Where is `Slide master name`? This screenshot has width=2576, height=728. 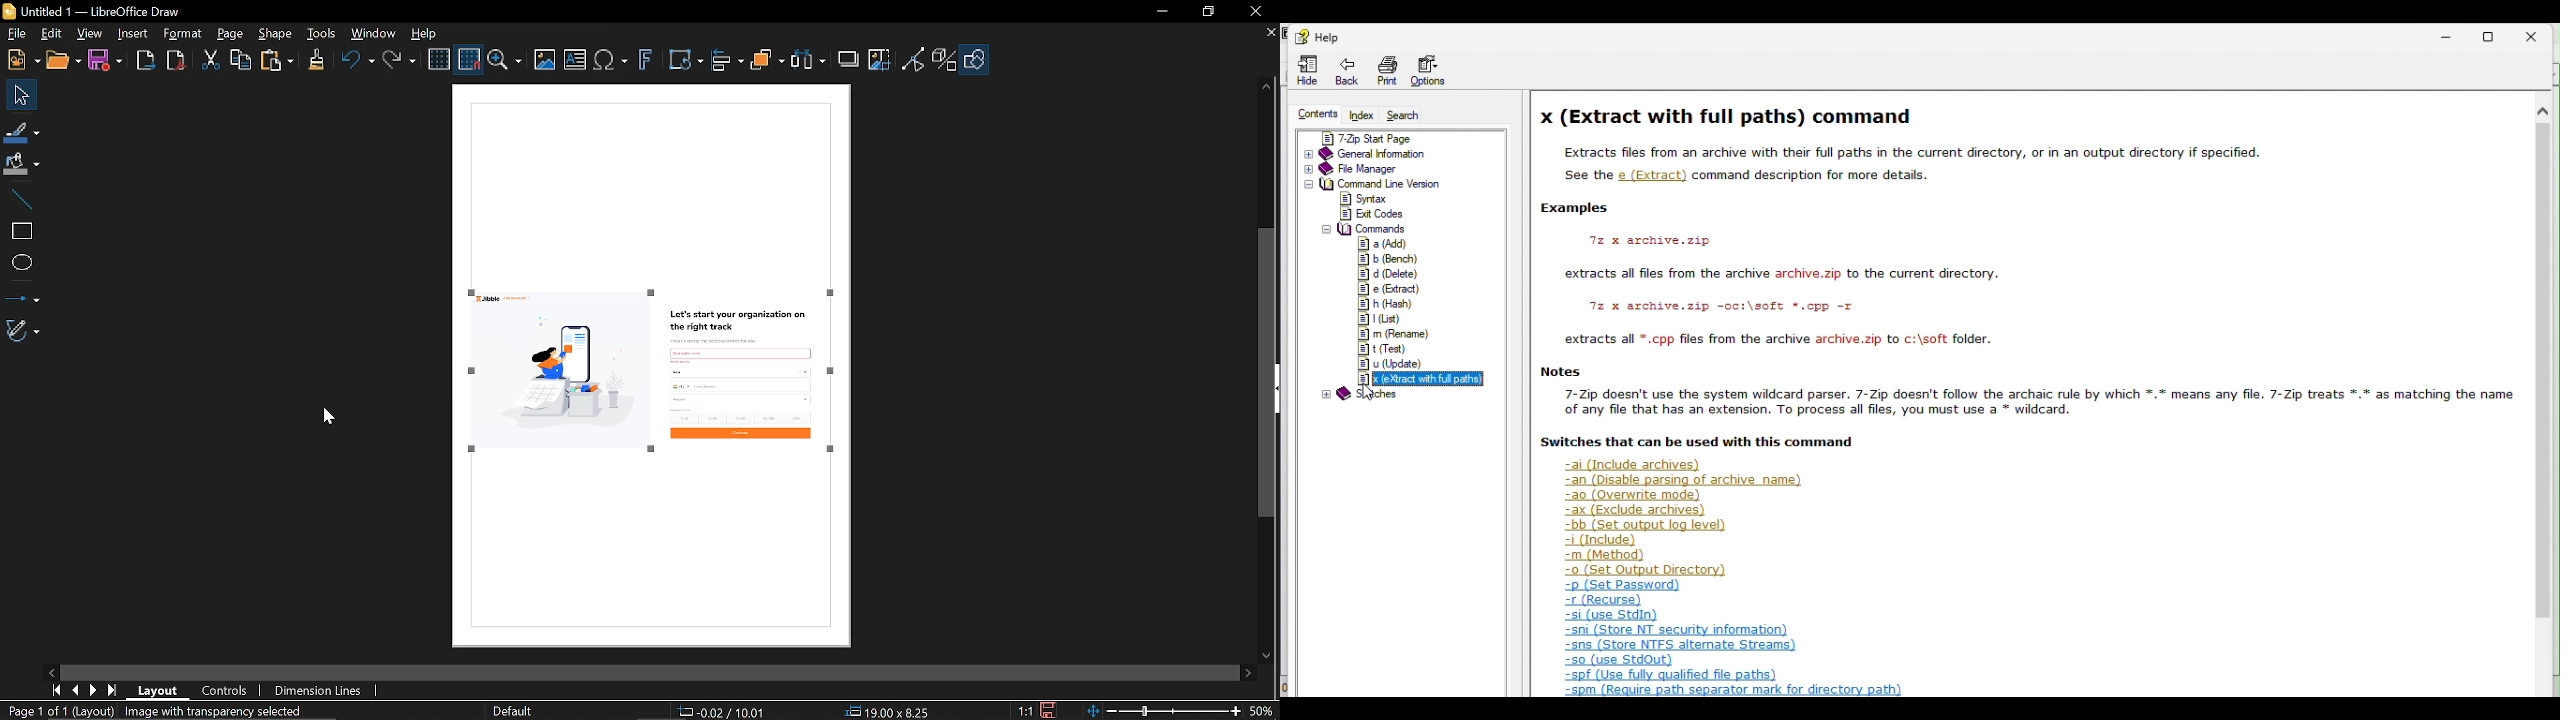 Slide master name is located at coordinates (511, 712).